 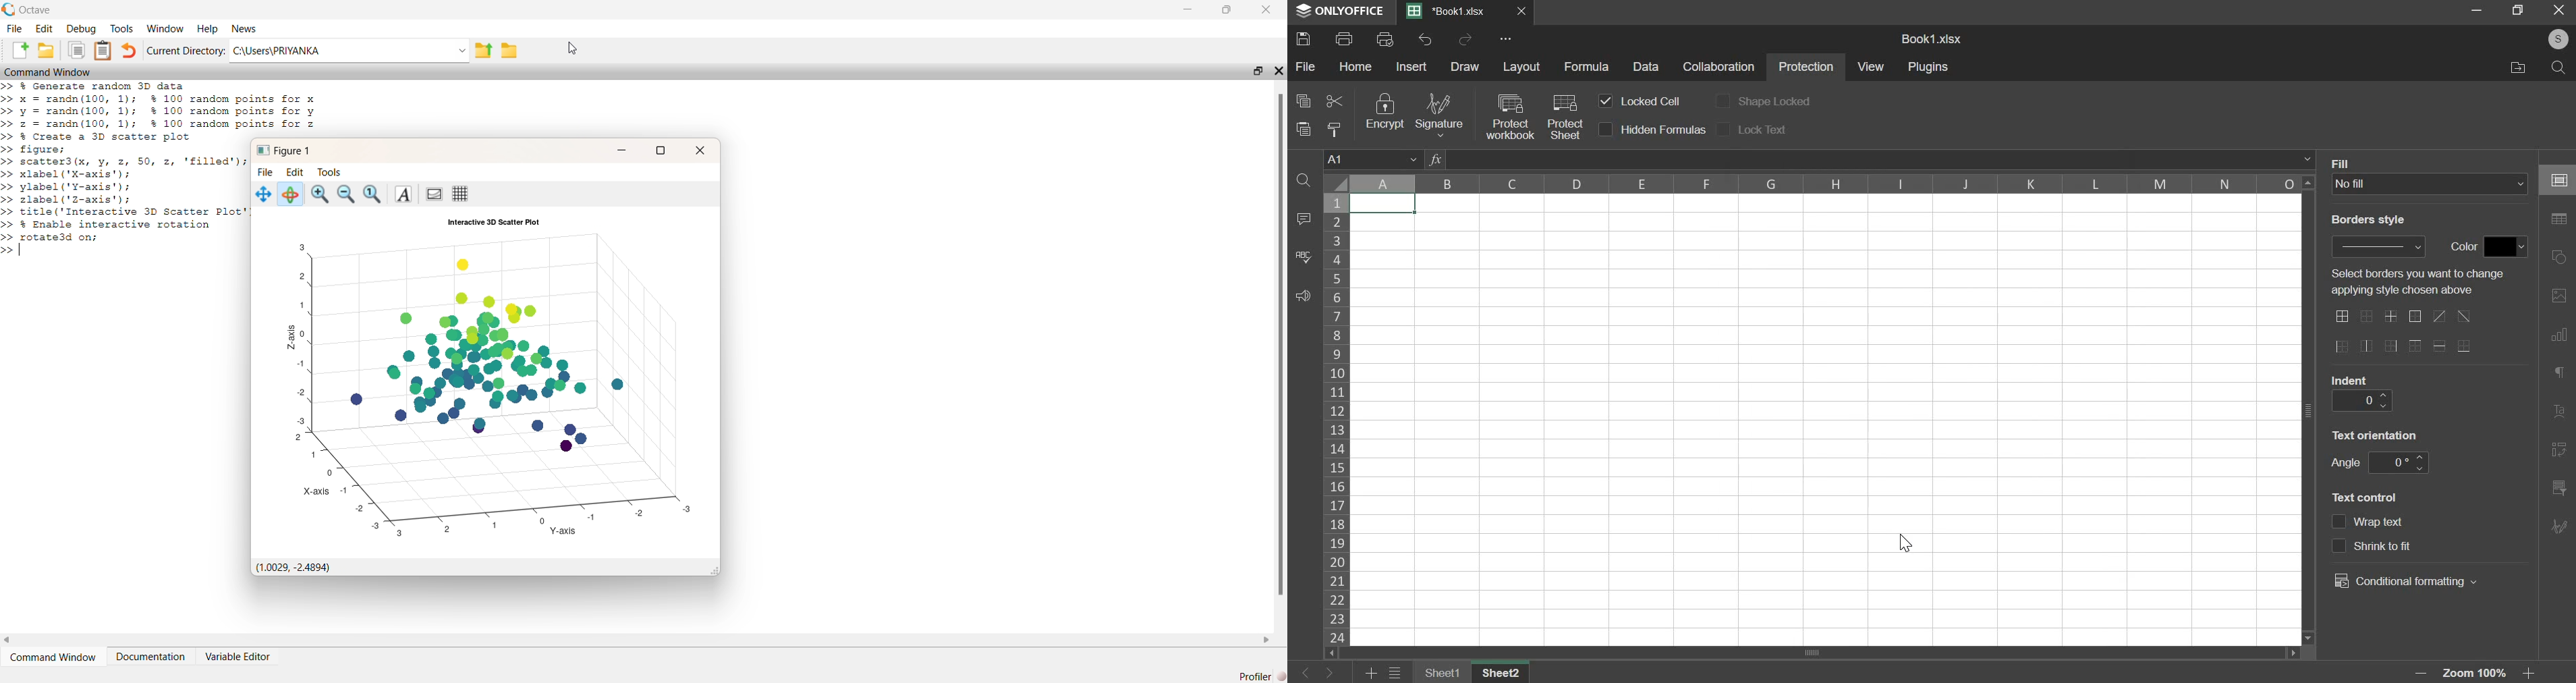 What do you see at coordinates (484, 51) in the screenshot?
I see `parent directory` at bounding box center [484, 51].